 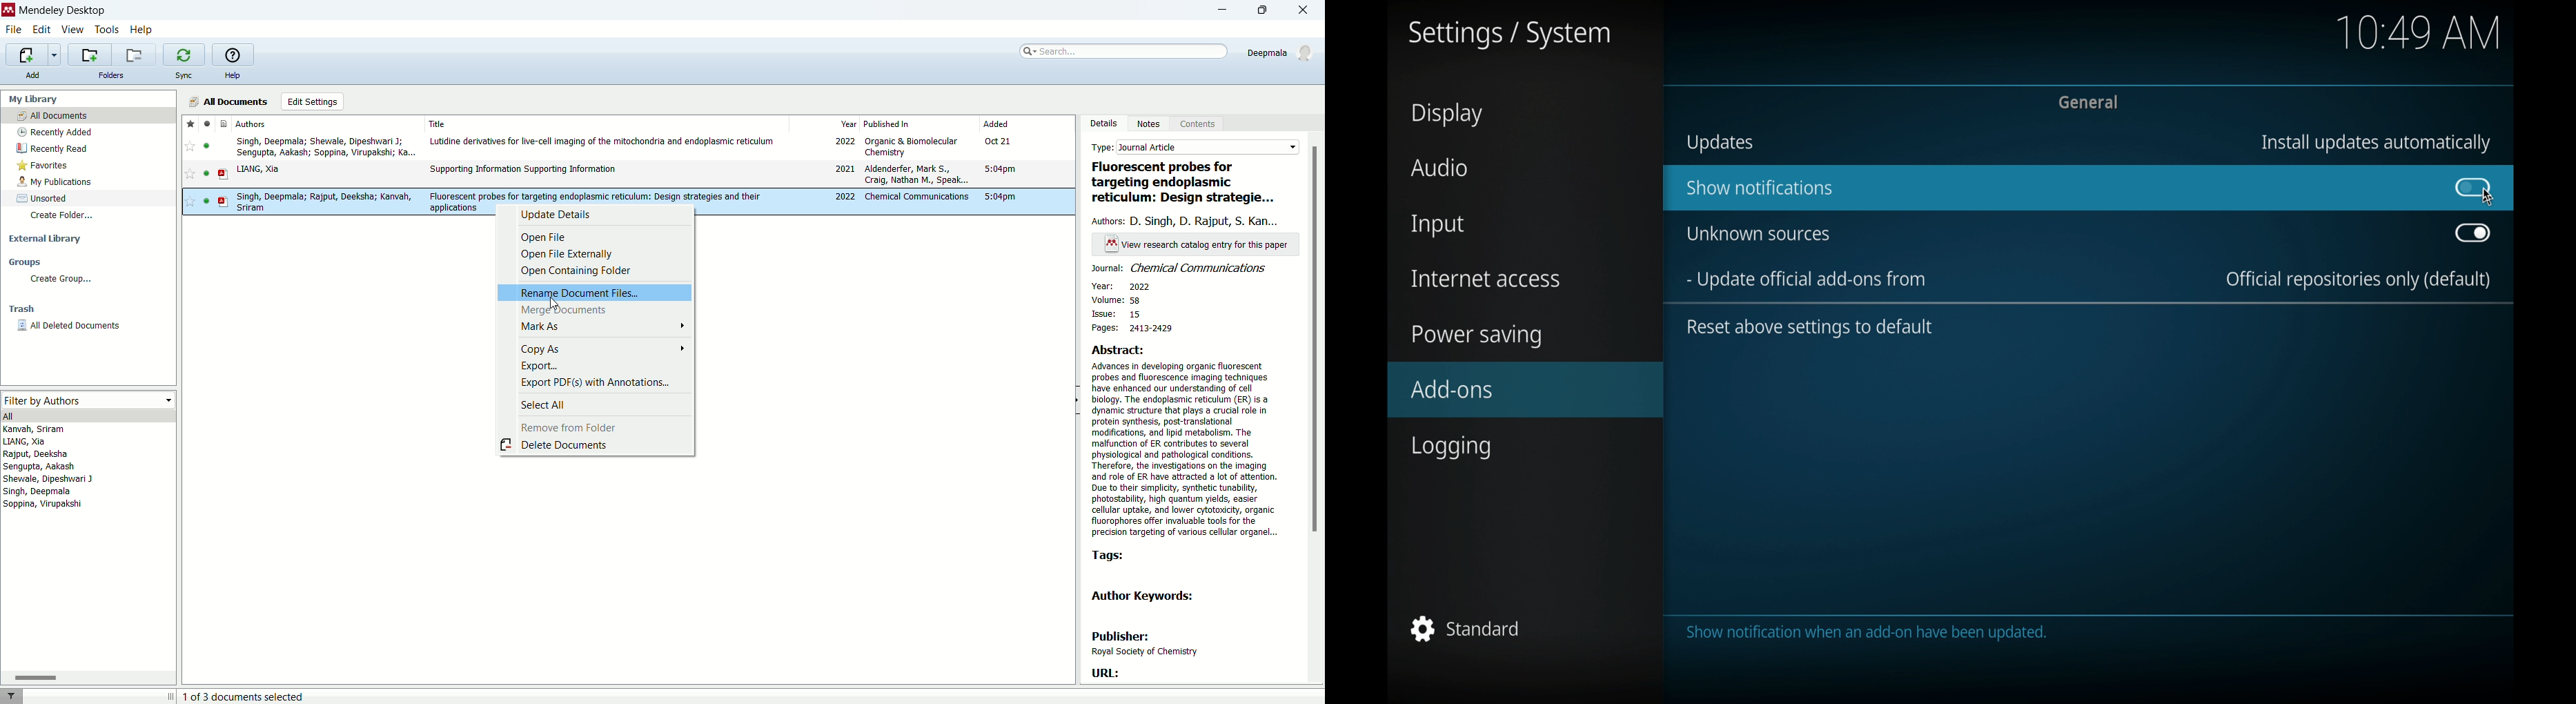 I want to click on notes, so click(x=1152, y=124).